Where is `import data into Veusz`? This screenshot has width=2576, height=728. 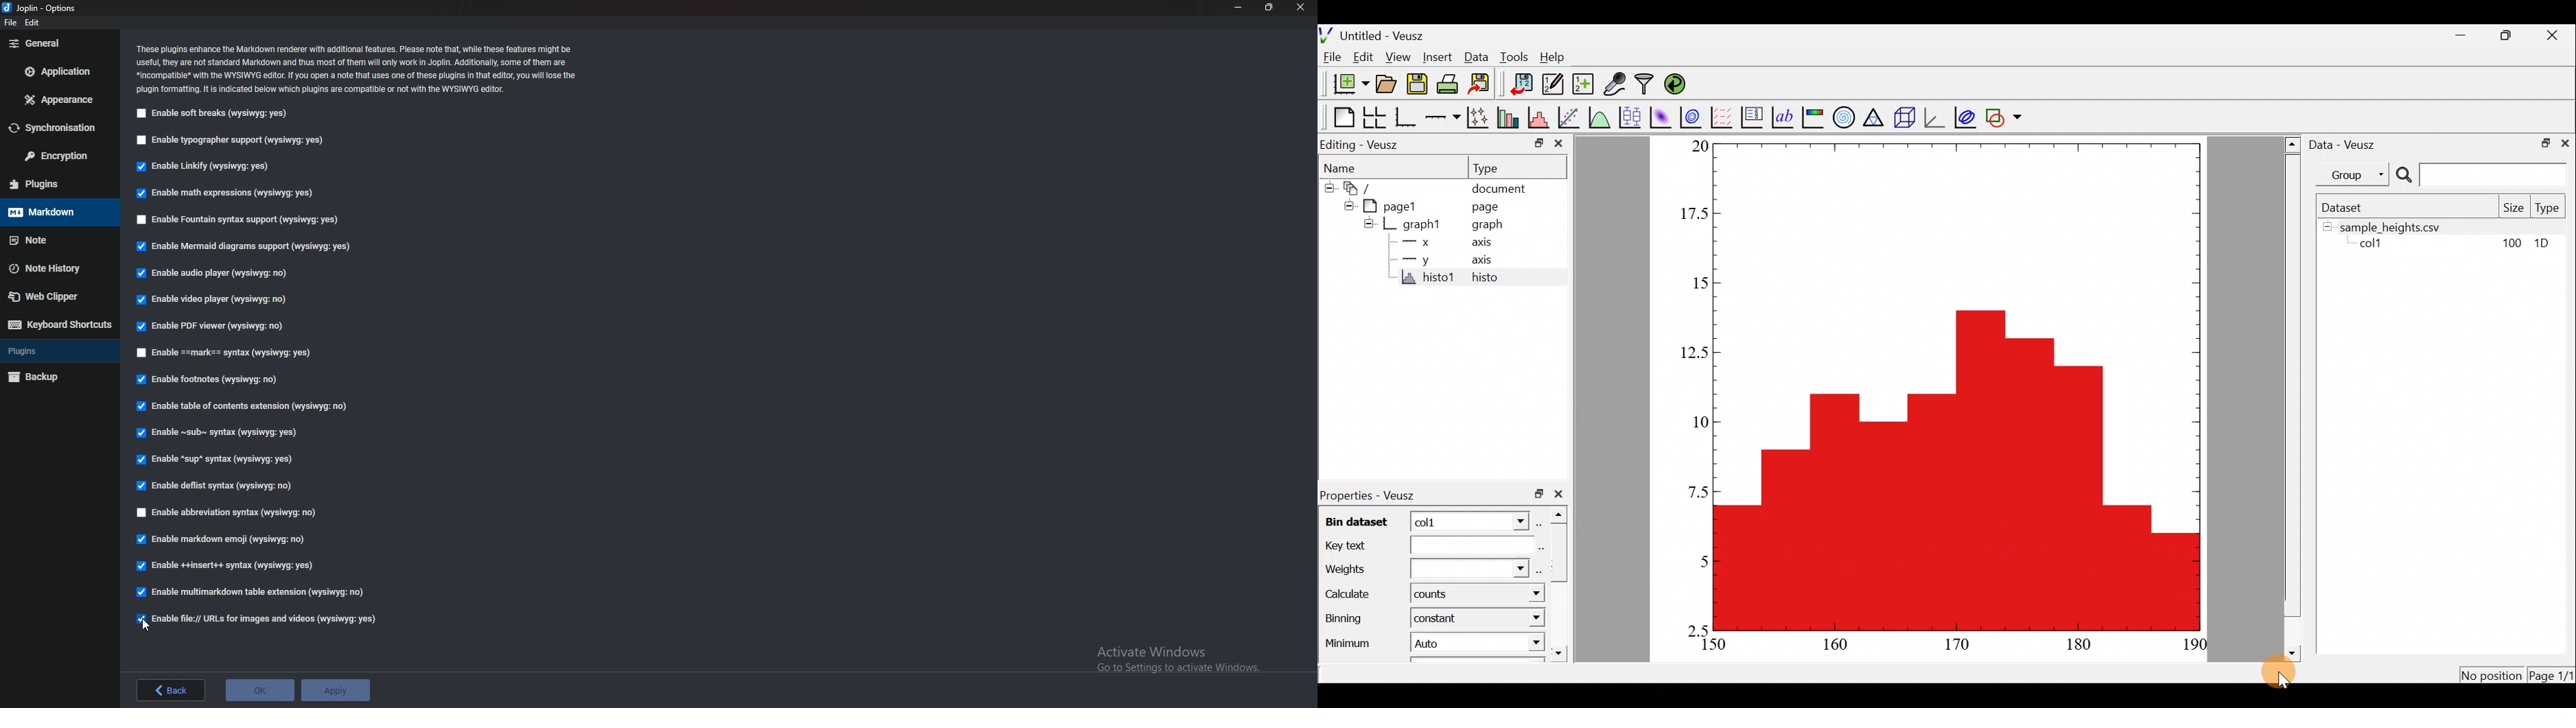 import data into Veusz is located at coordinates (1519, 83).